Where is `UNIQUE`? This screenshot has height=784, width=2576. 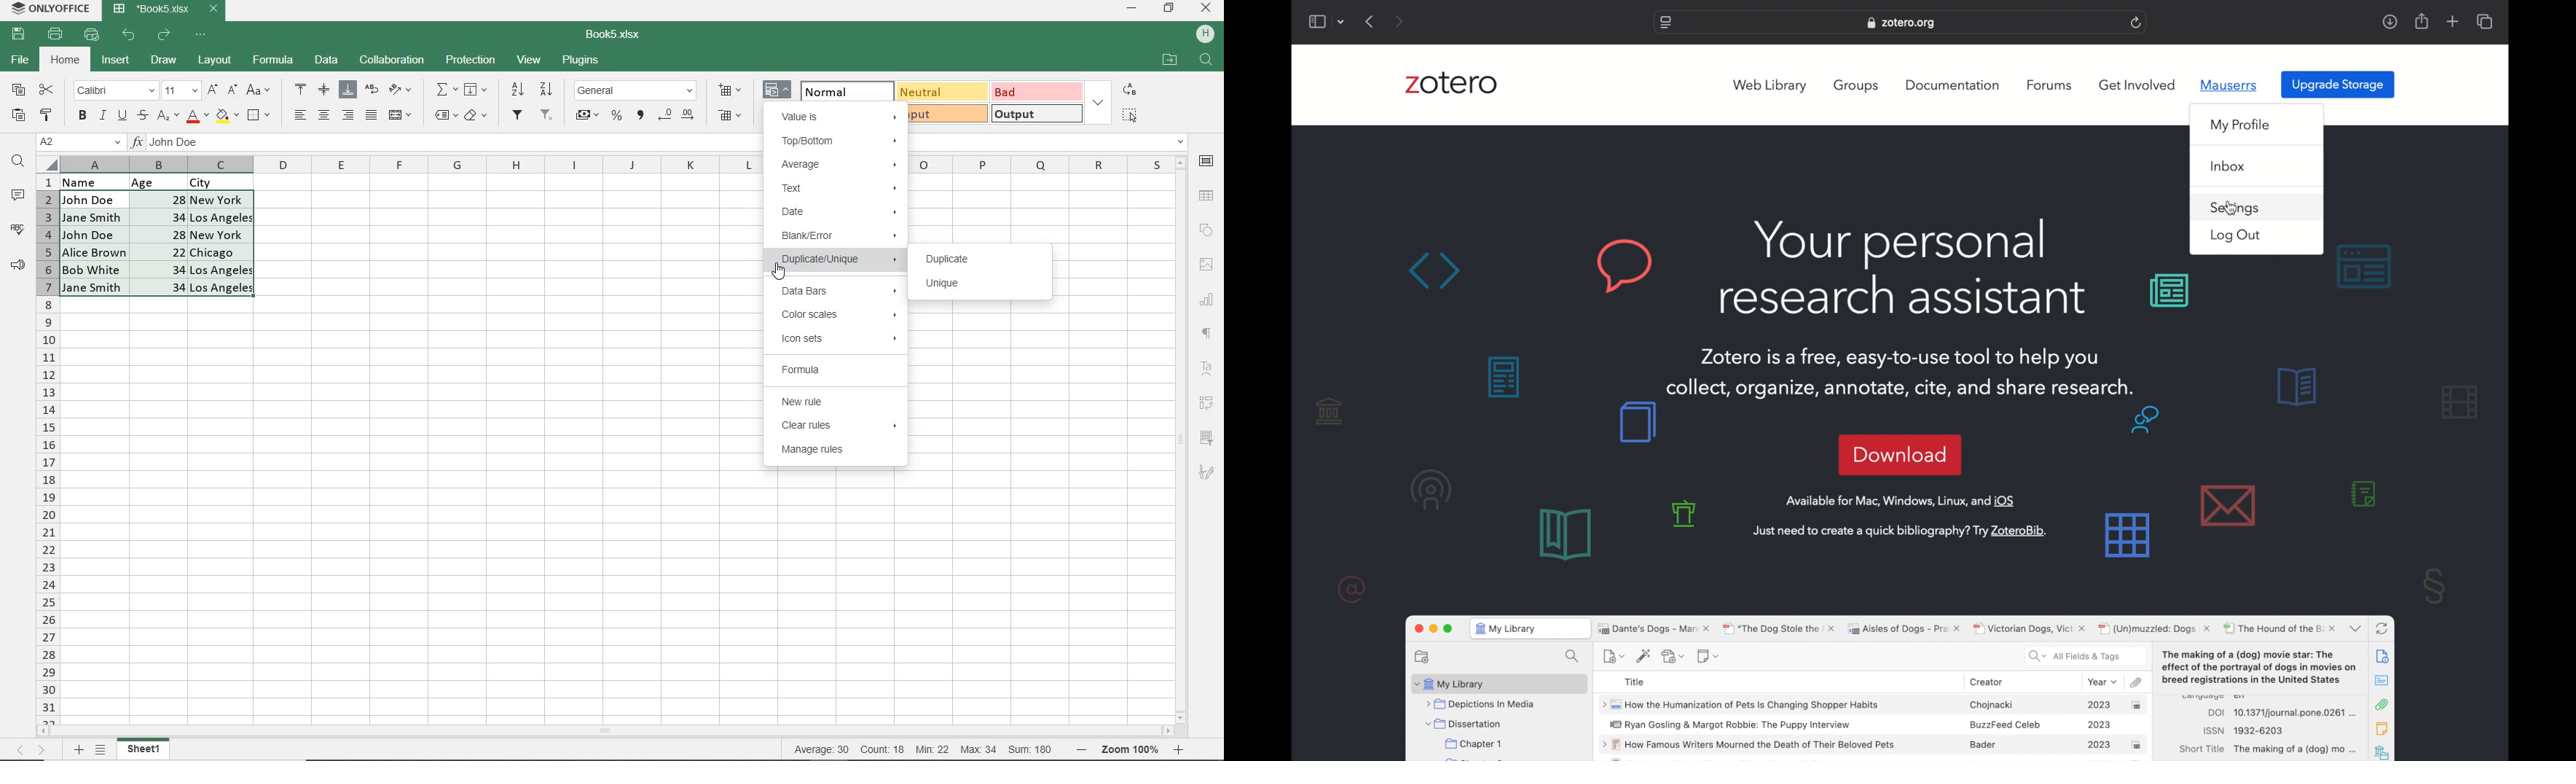
UNIQUE is located at coordinates (944, 286).